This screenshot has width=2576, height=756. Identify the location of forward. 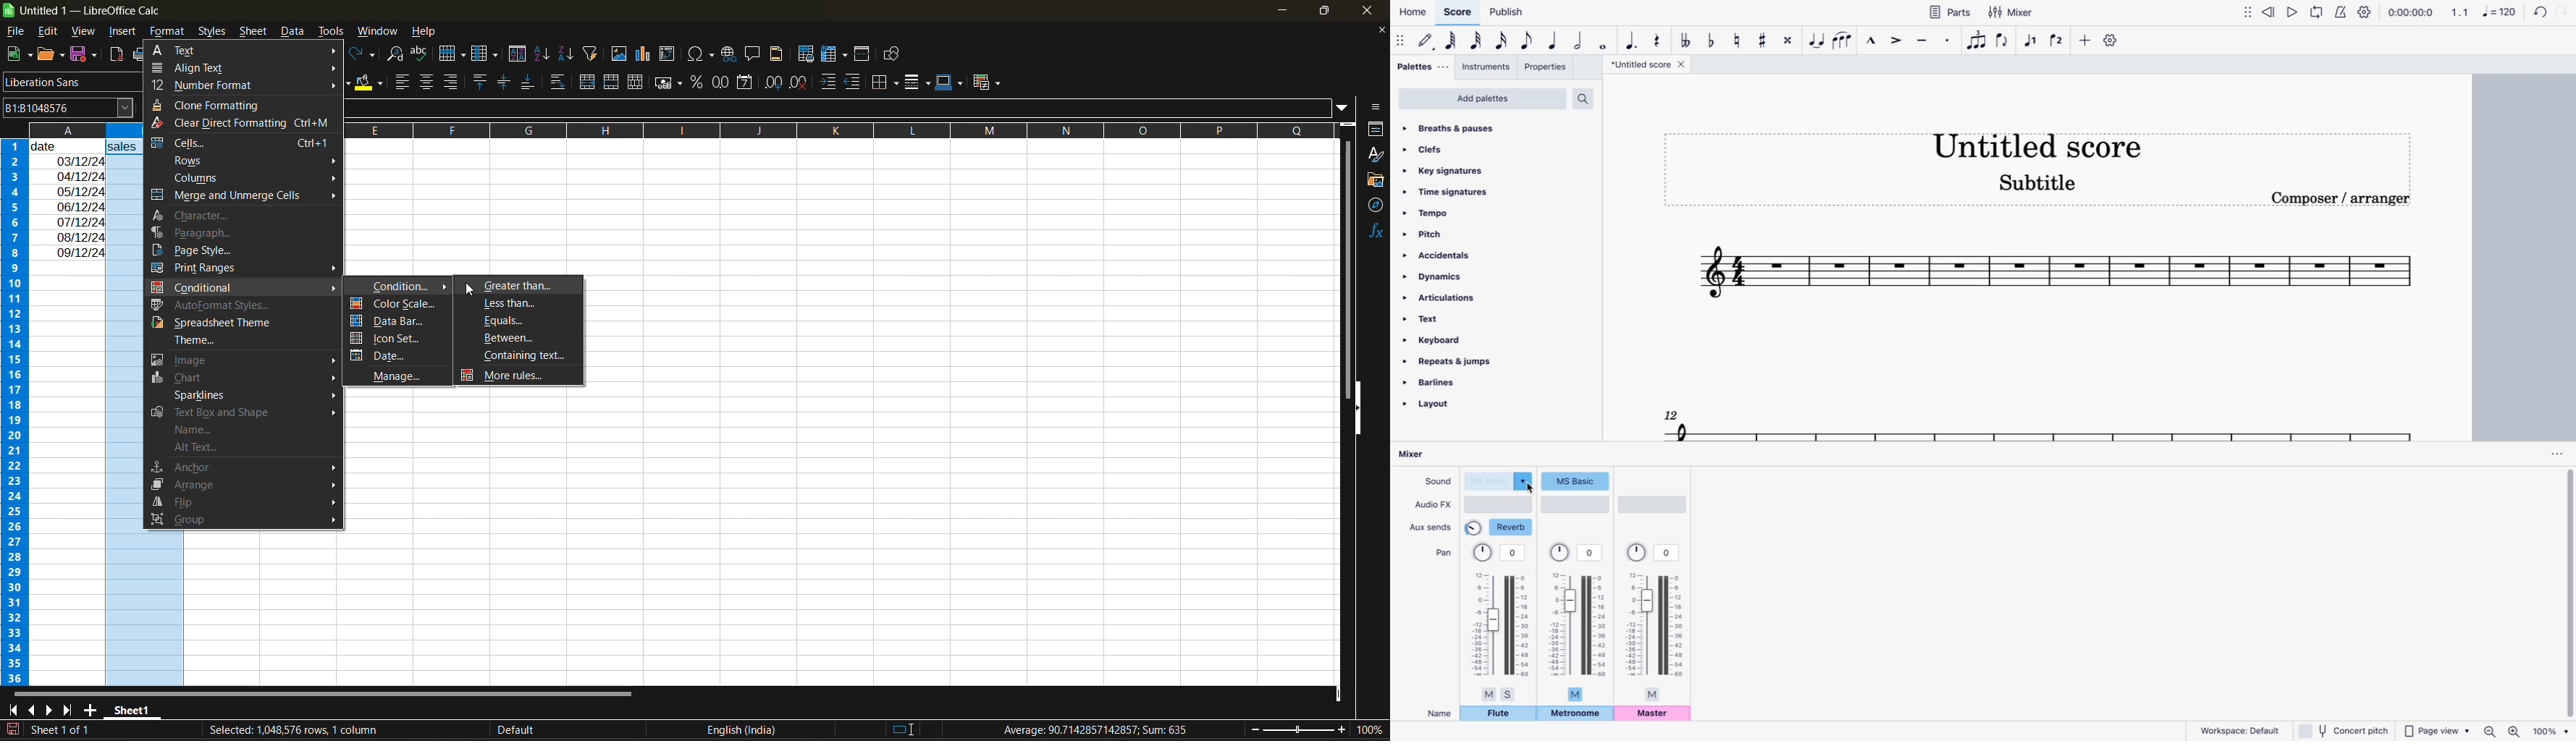
(2562, 13).